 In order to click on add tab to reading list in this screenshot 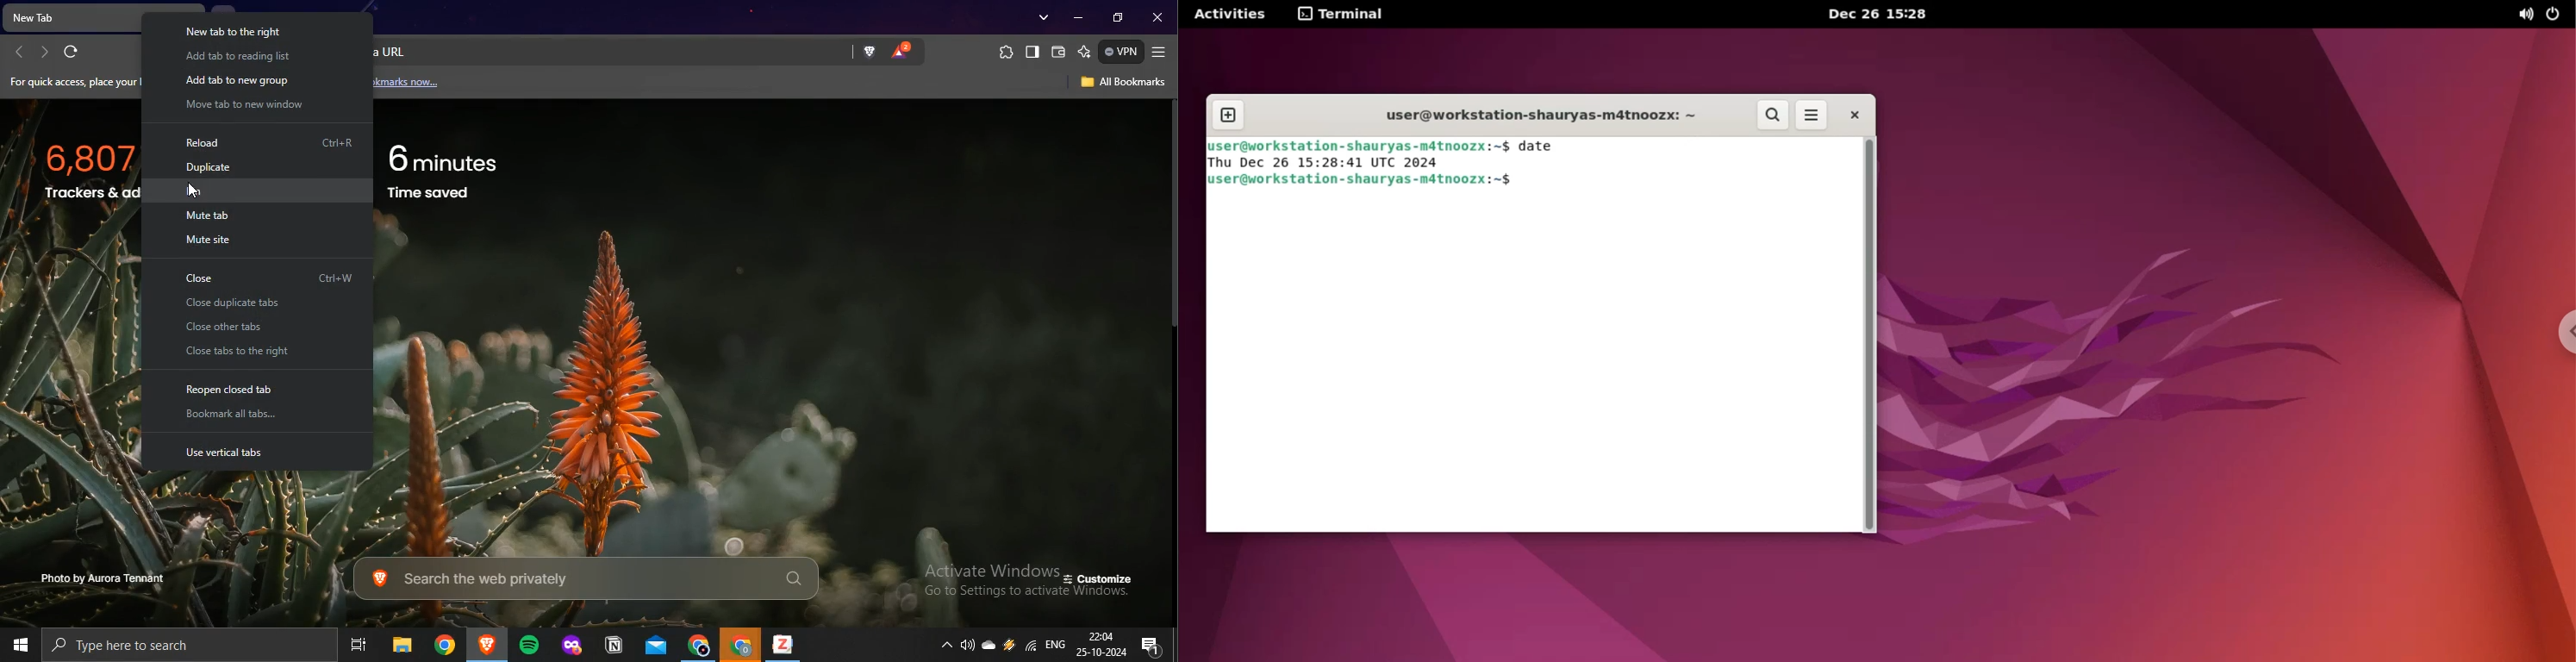, I will do `click(238, 55)`.